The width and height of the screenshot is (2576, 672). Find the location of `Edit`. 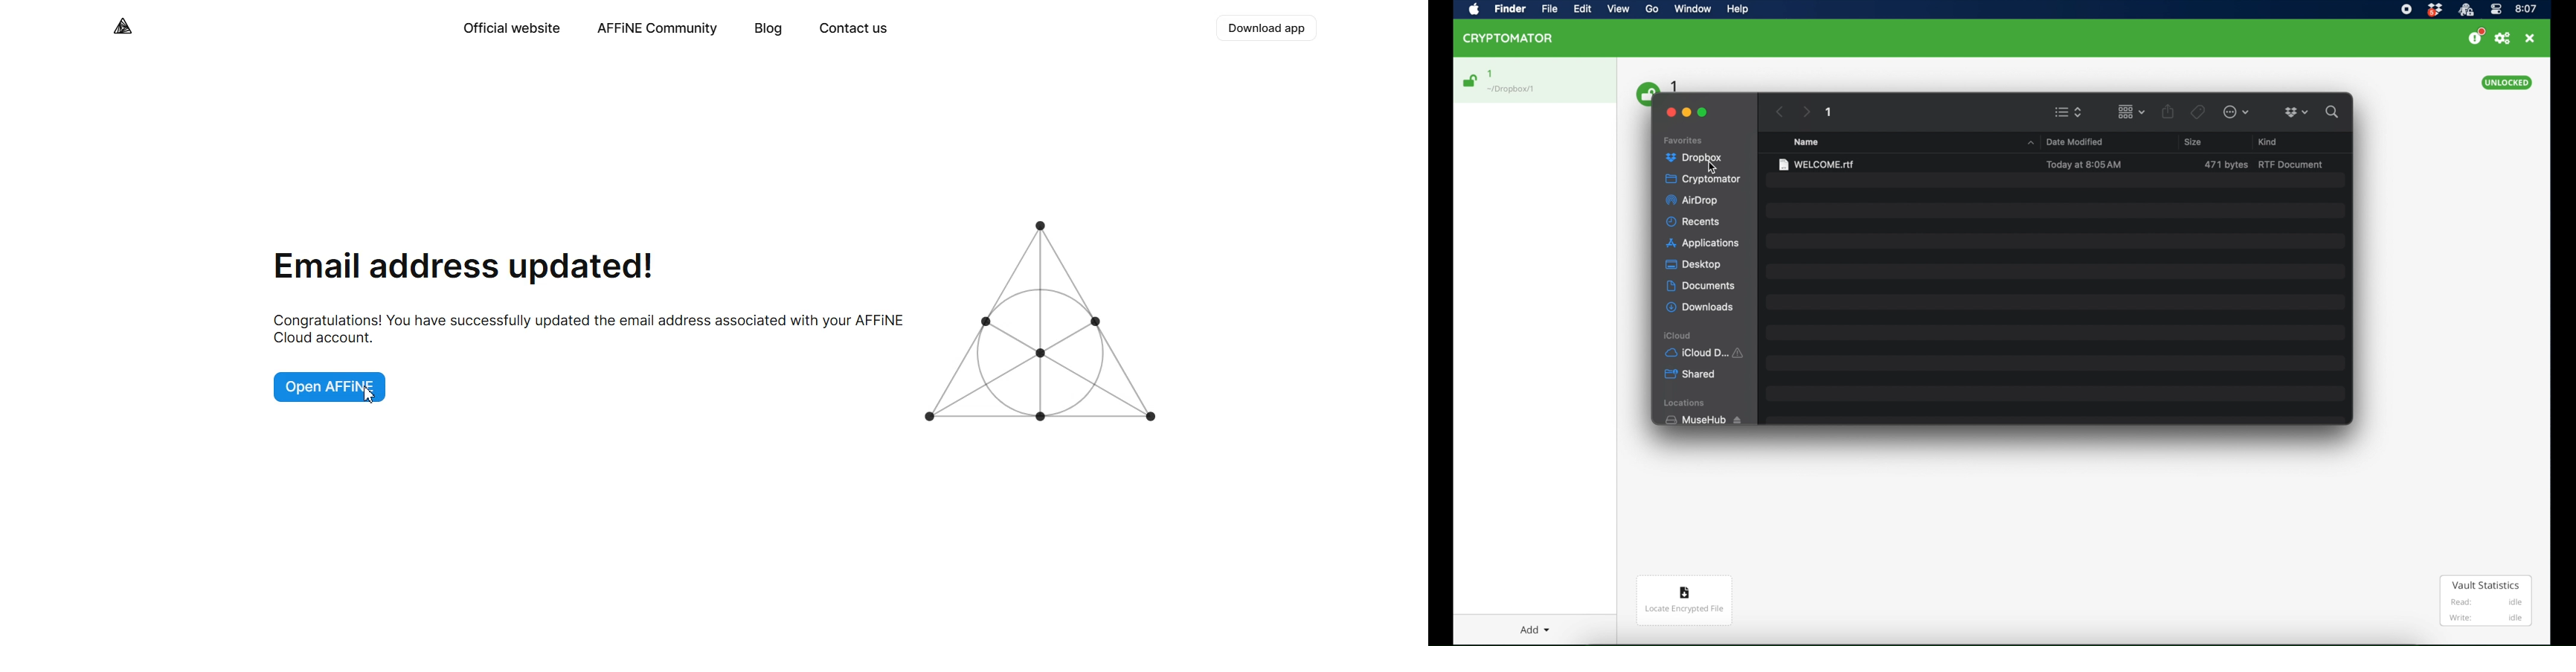

Edit is located at coordinates (1584, 10).